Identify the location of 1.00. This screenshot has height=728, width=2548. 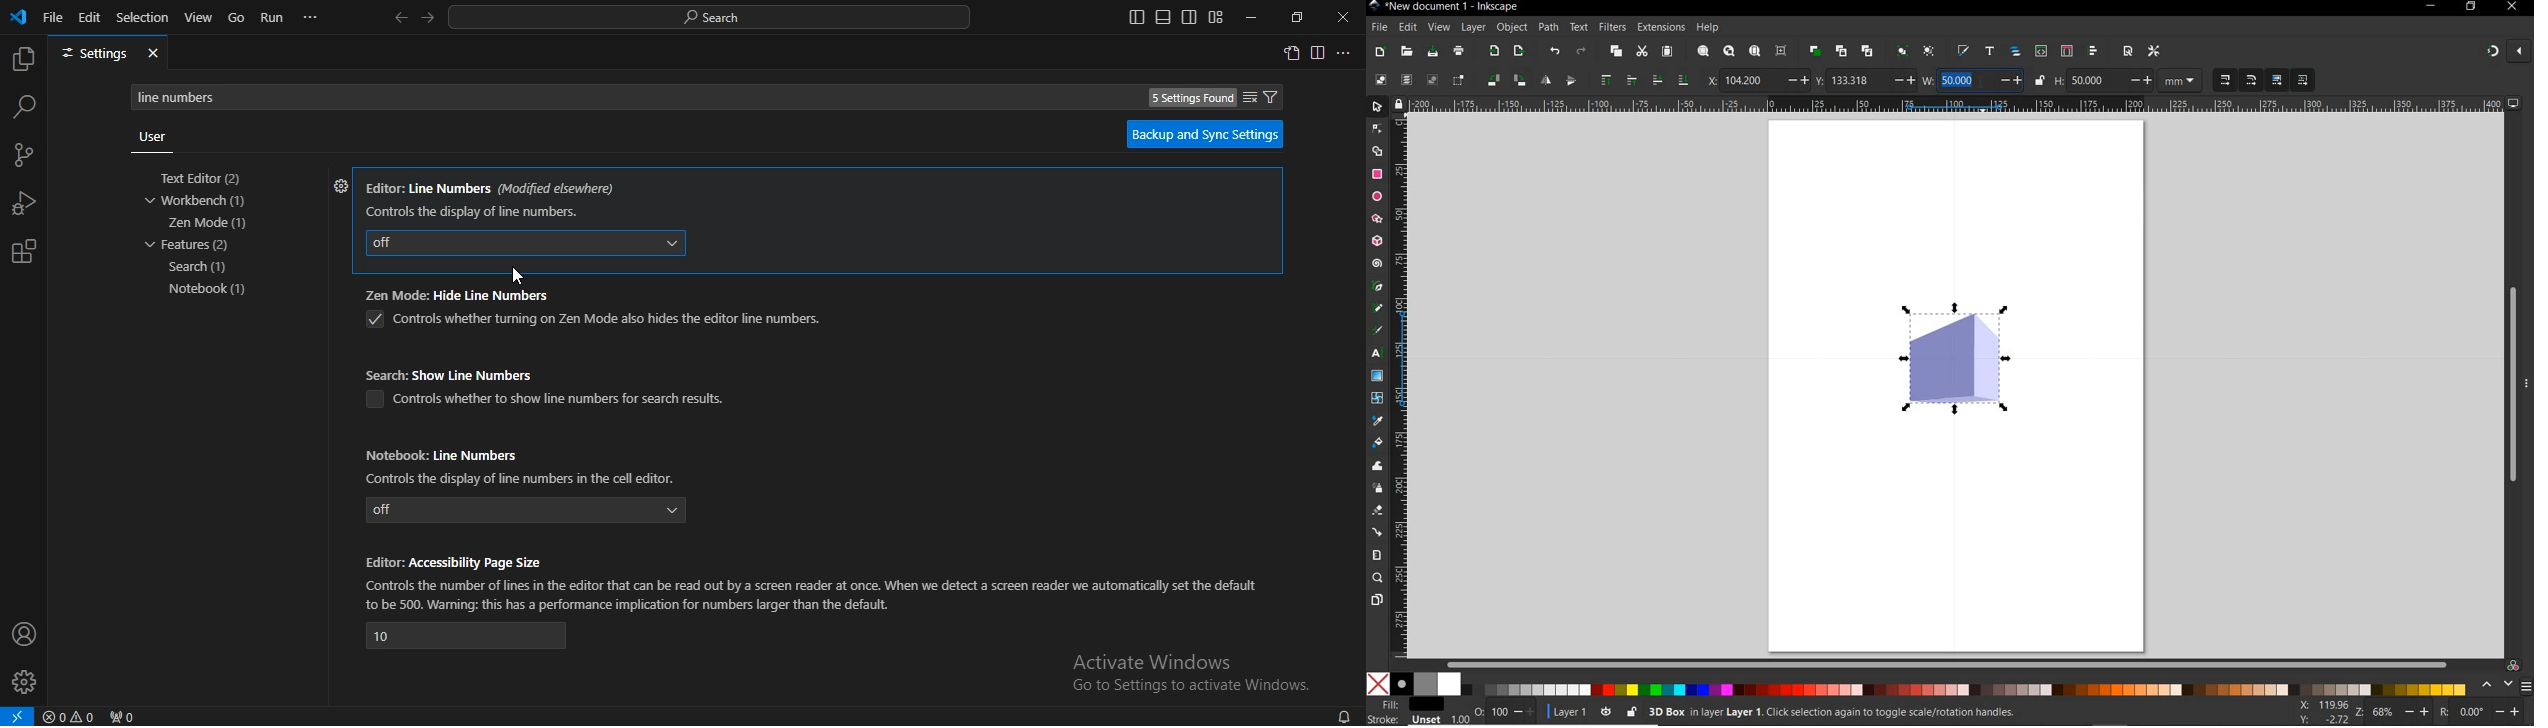
(1459, 718).